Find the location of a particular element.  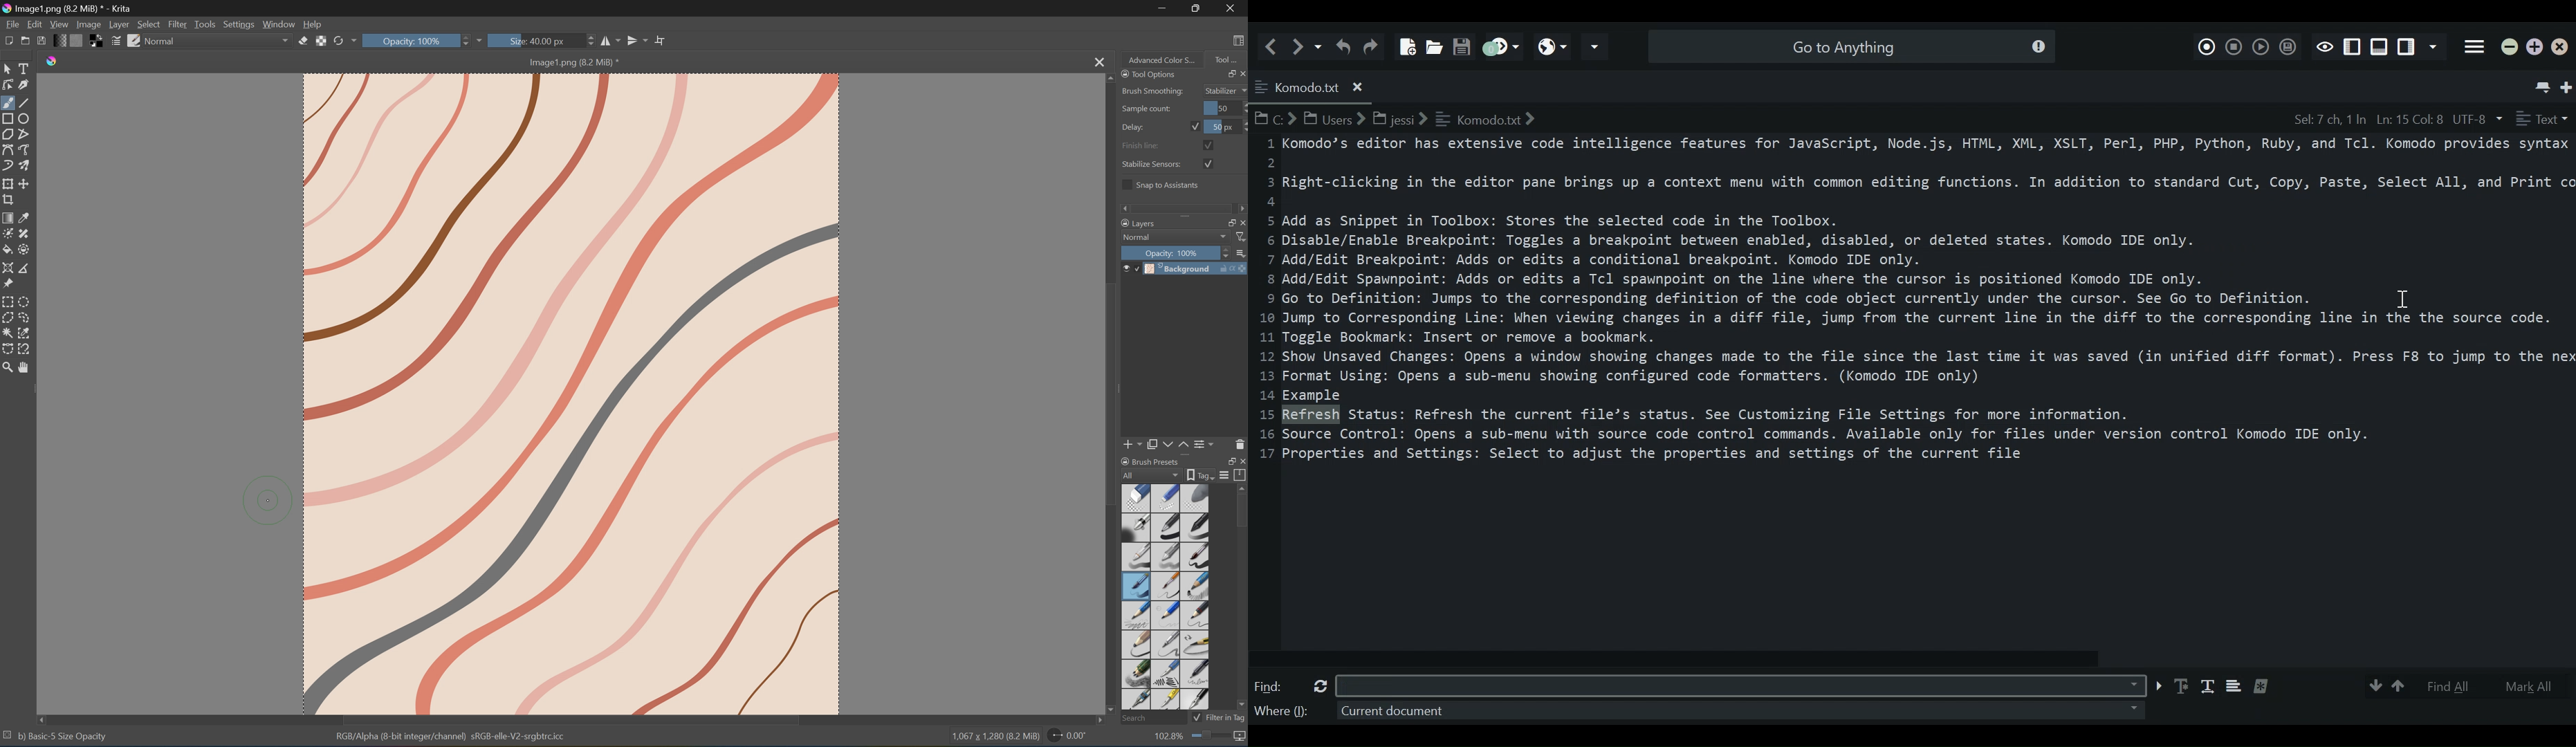

Horizontal mirror tool is located at coordinates (610, 40).